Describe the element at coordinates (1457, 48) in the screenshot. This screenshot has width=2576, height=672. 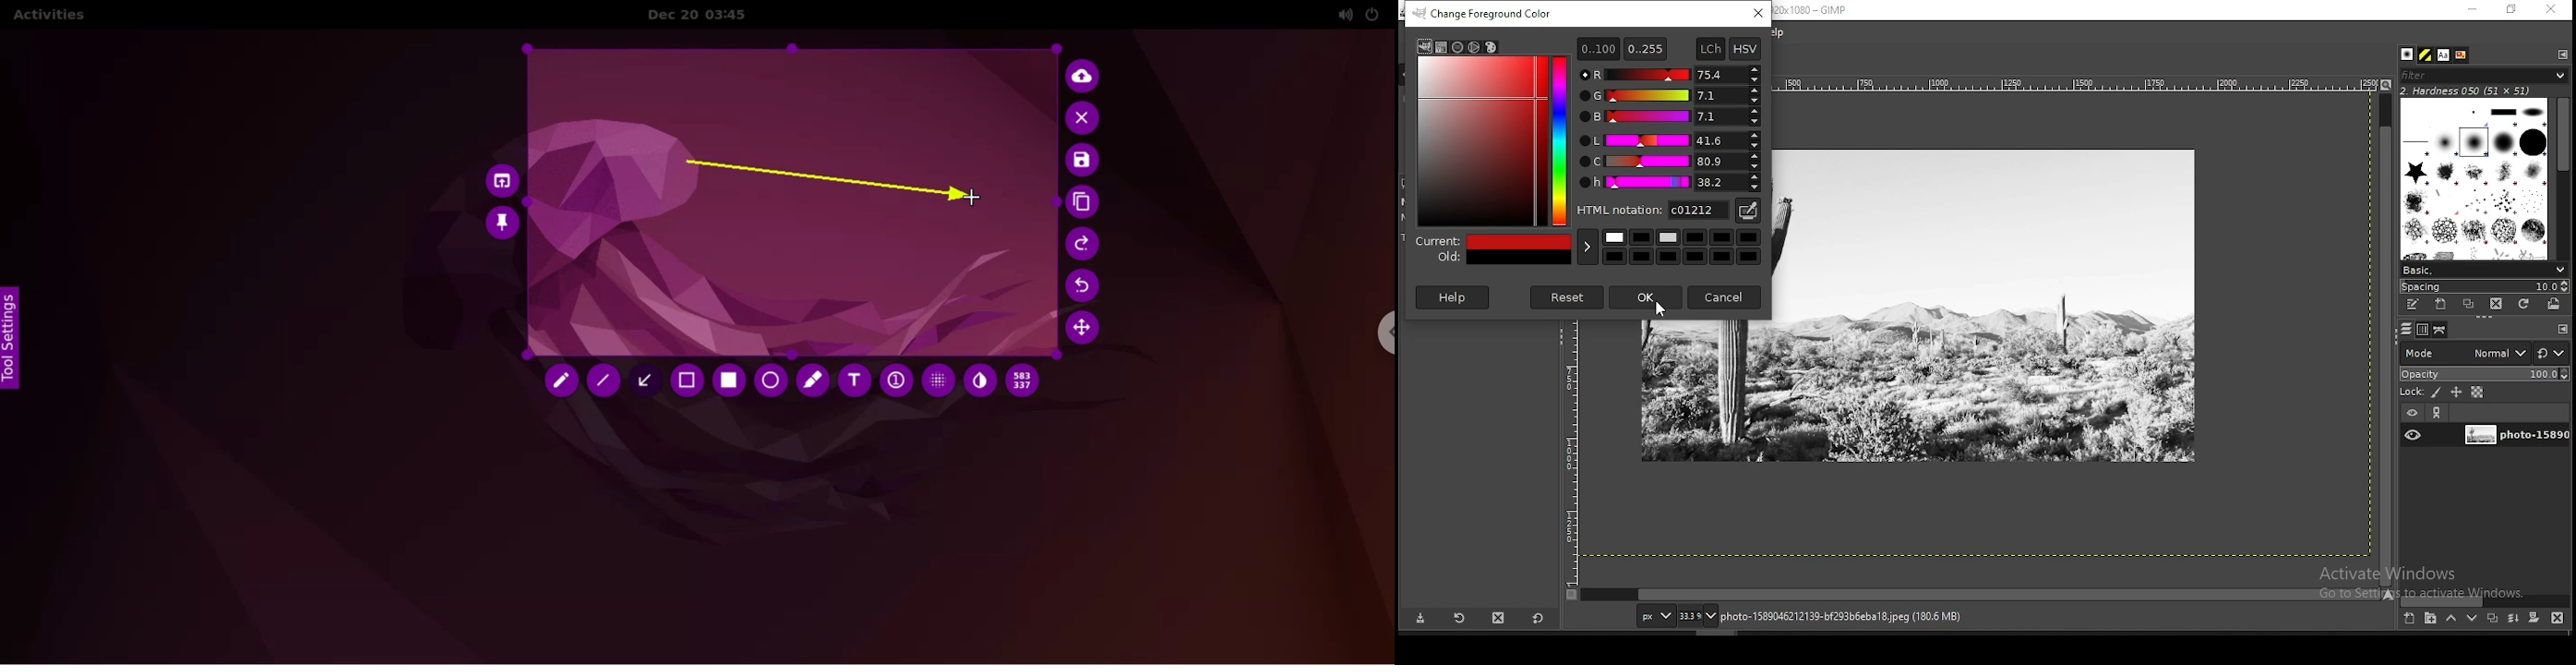
I see `cmyk` at that location.